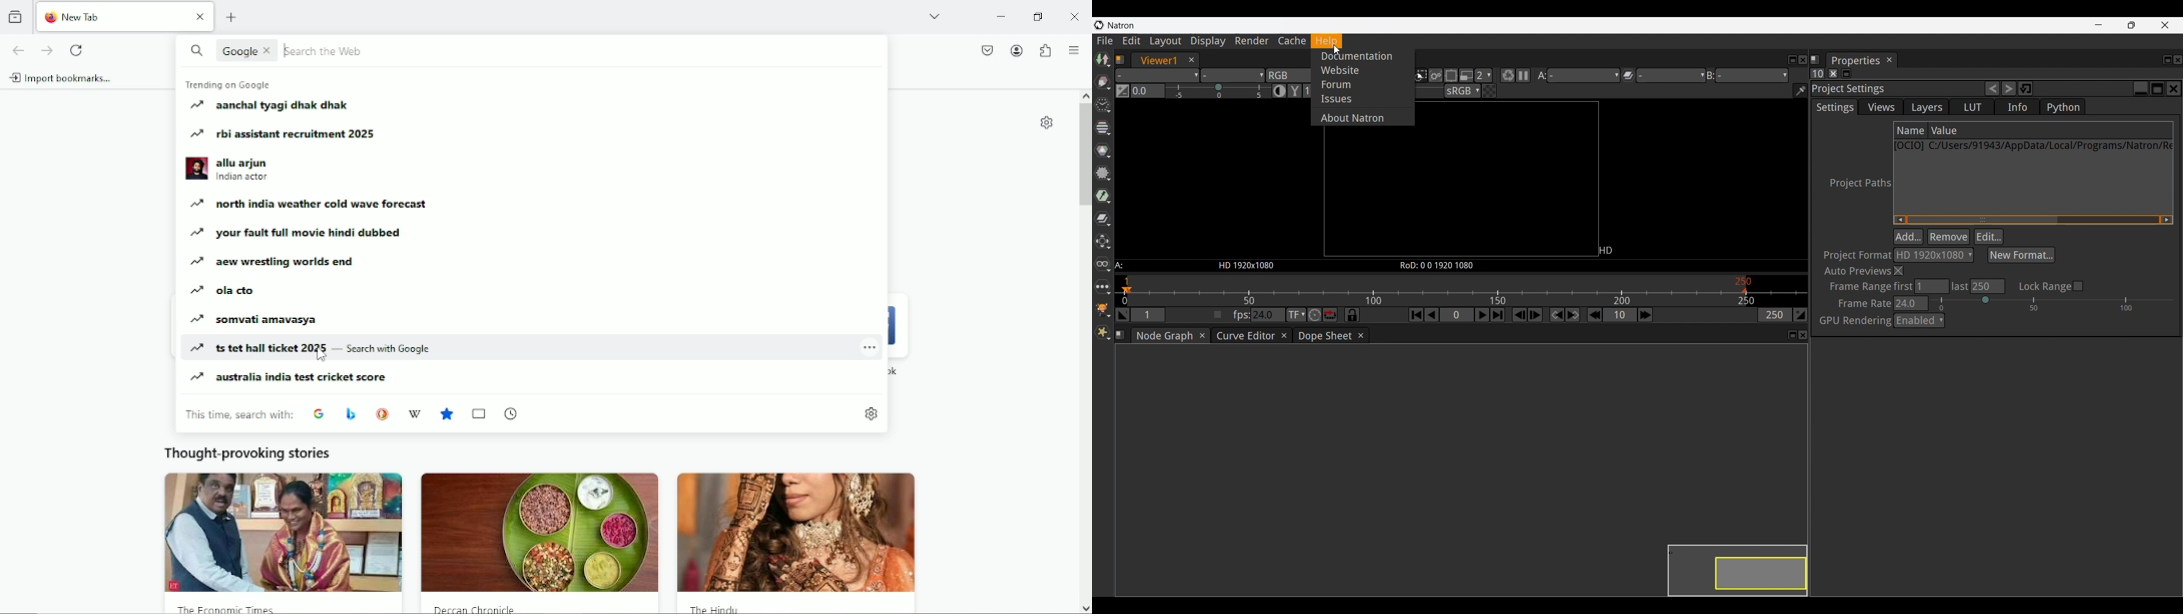 This screenshot has height=616, width=2184. What do you see at coordinates (20, 49) in the screenshot?
I see `go back` at bounding box center [20, 49].